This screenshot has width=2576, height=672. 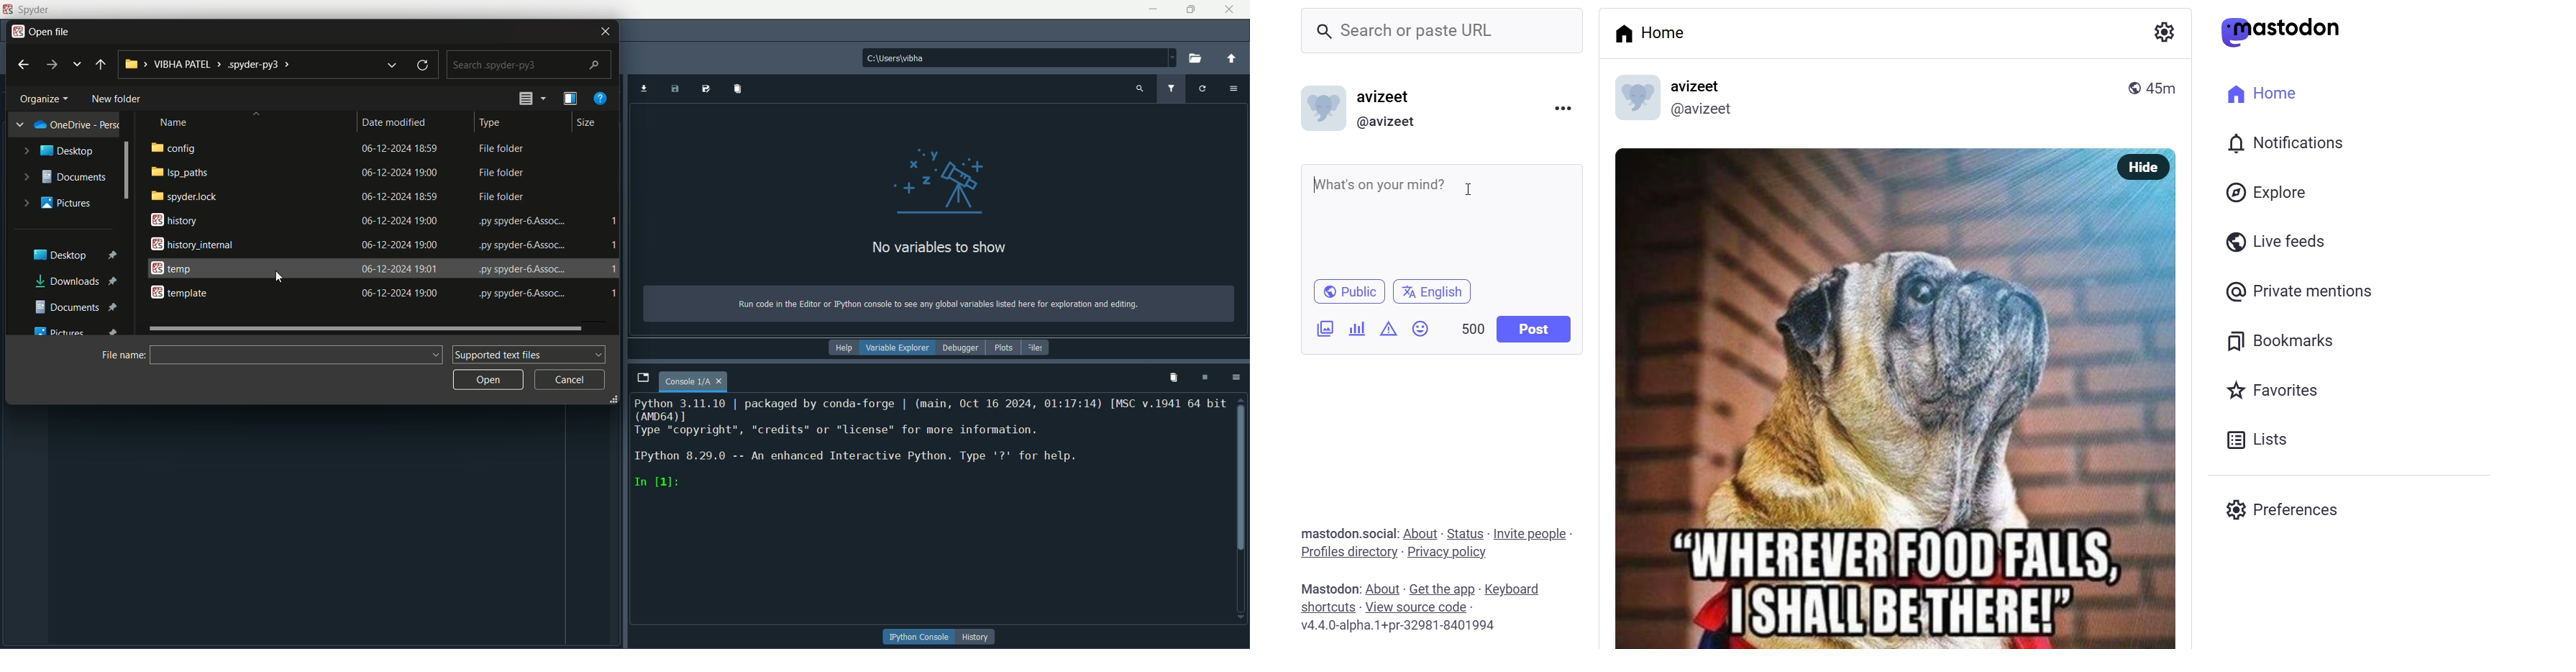 I want to click on config, so click(x=175, y=148).